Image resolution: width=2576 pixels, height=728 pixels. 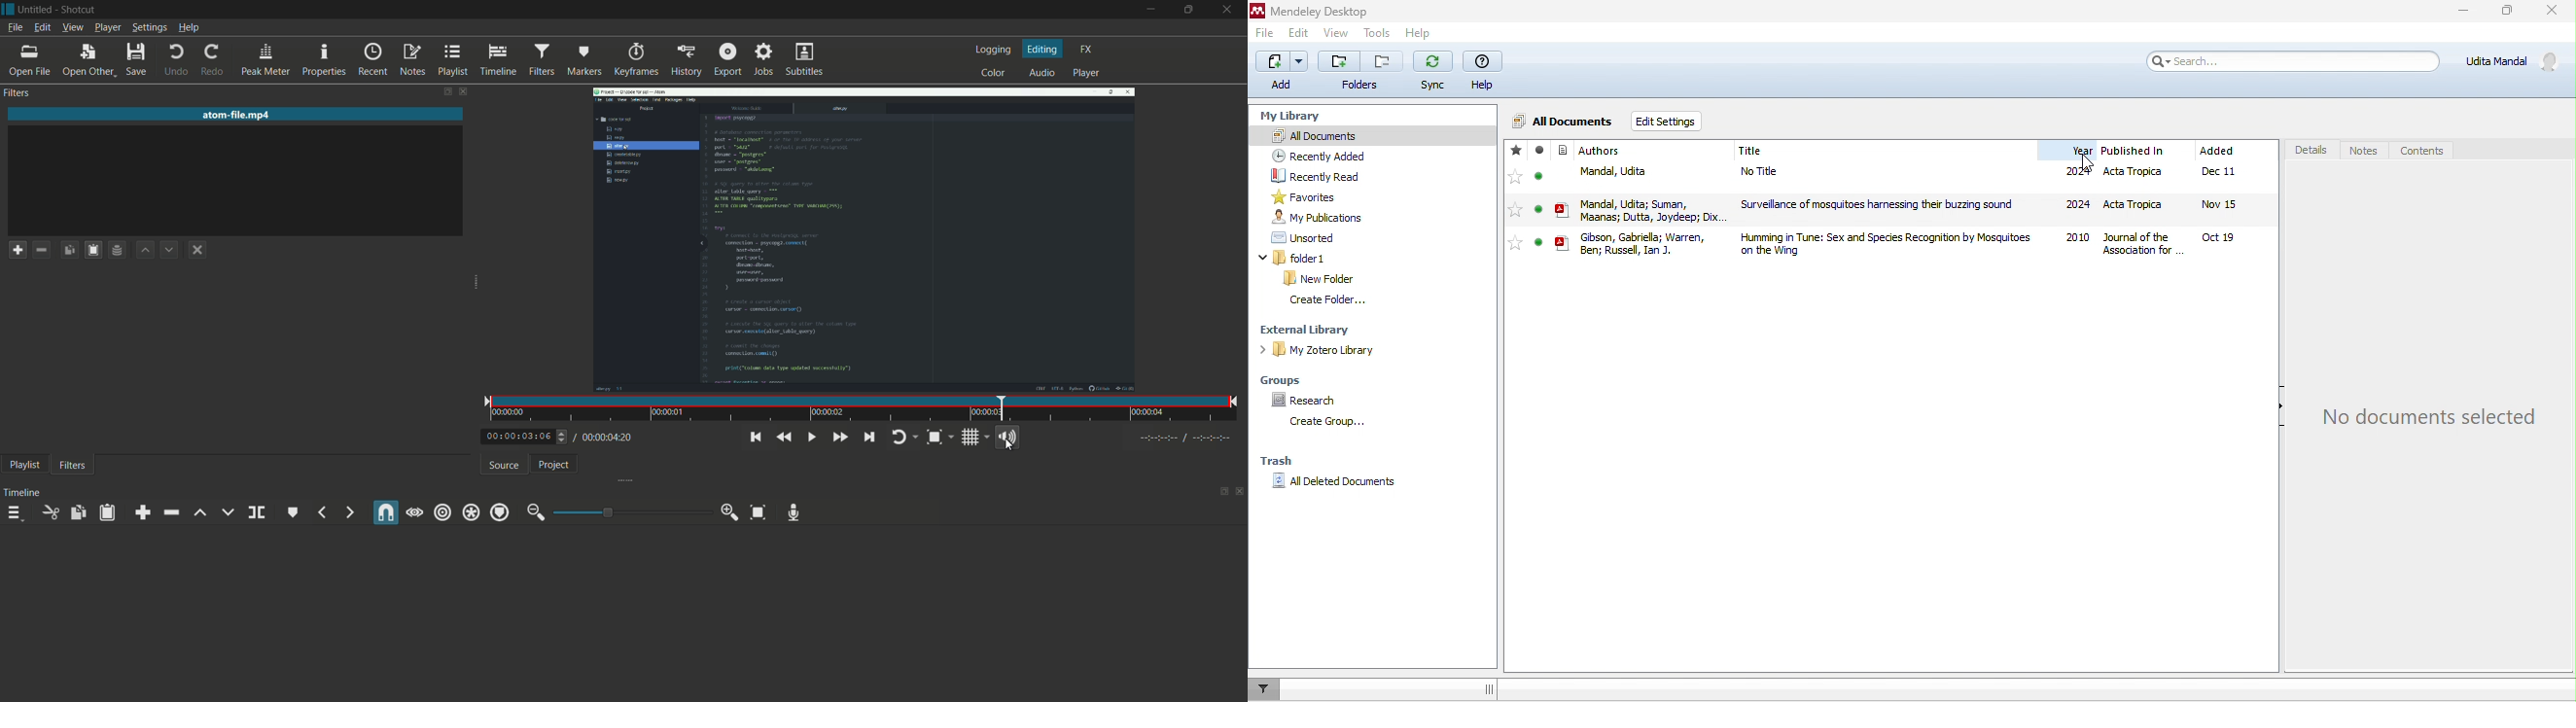 What do you see at coordinates (18, 249) in the screenshot?
I see `add a filter` at bounding box center [18, 249].